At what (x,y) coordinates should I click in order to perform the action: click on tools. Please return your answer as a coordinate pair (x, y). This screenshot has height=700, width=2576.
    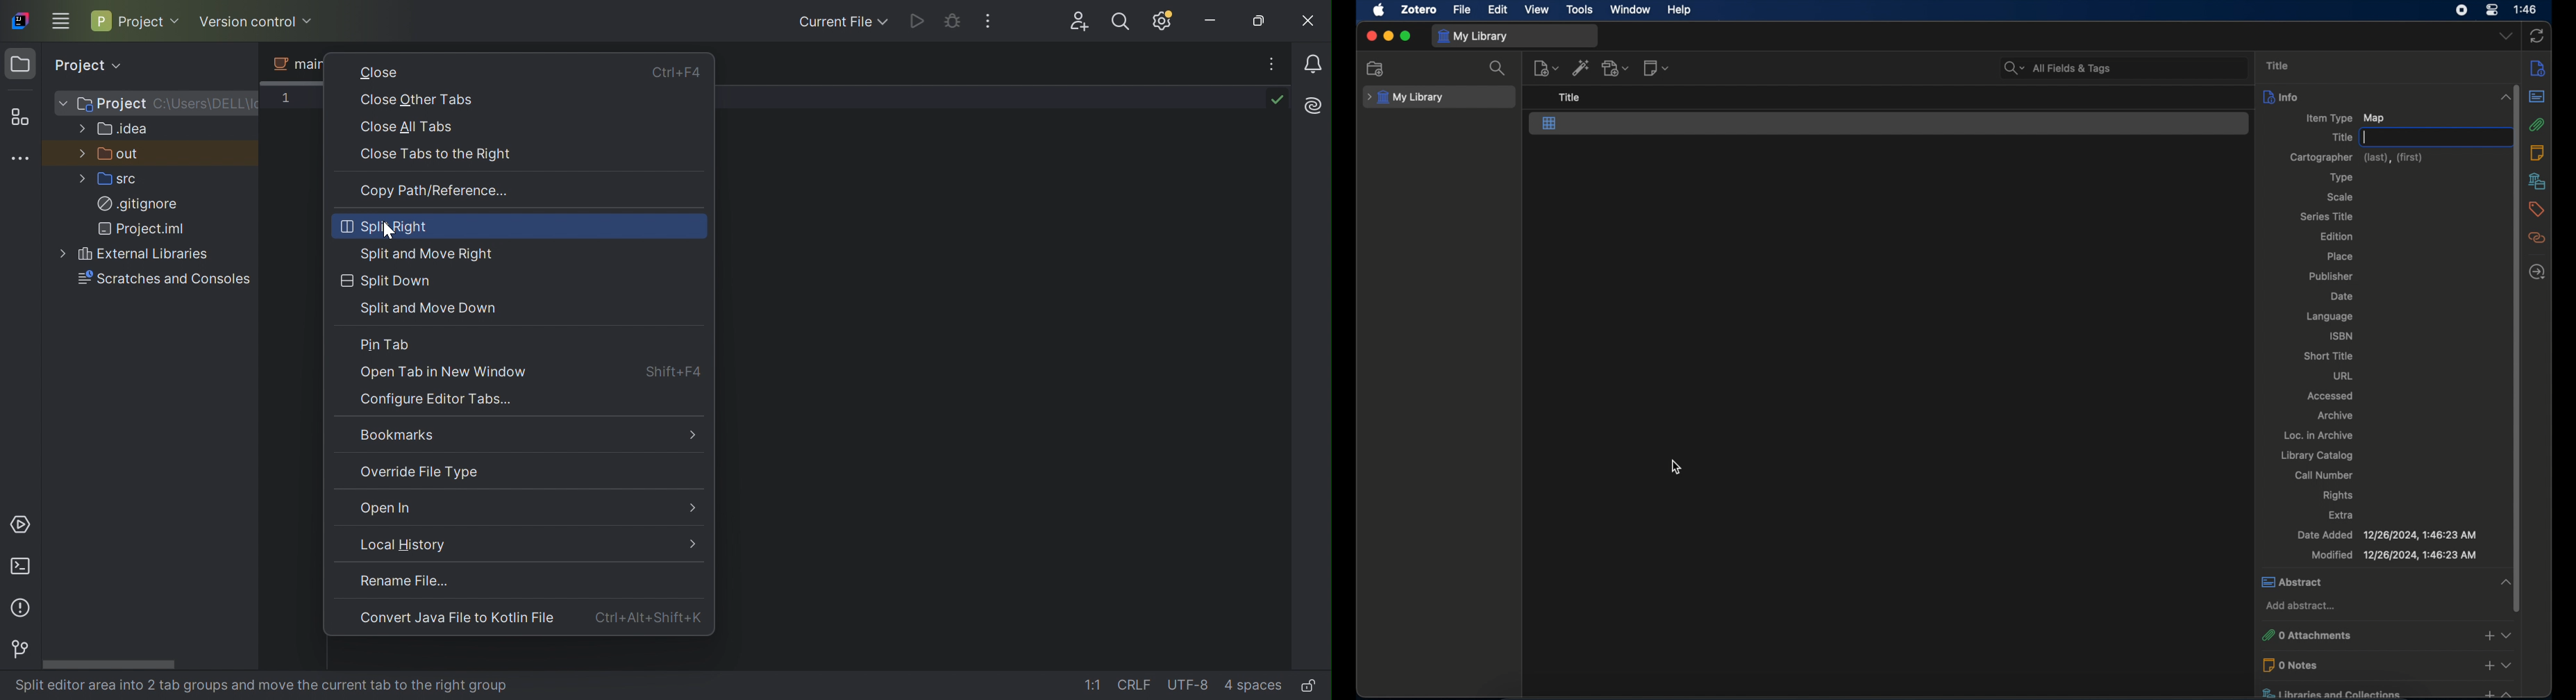
    Looking at the image, I should click on (1579, 8).